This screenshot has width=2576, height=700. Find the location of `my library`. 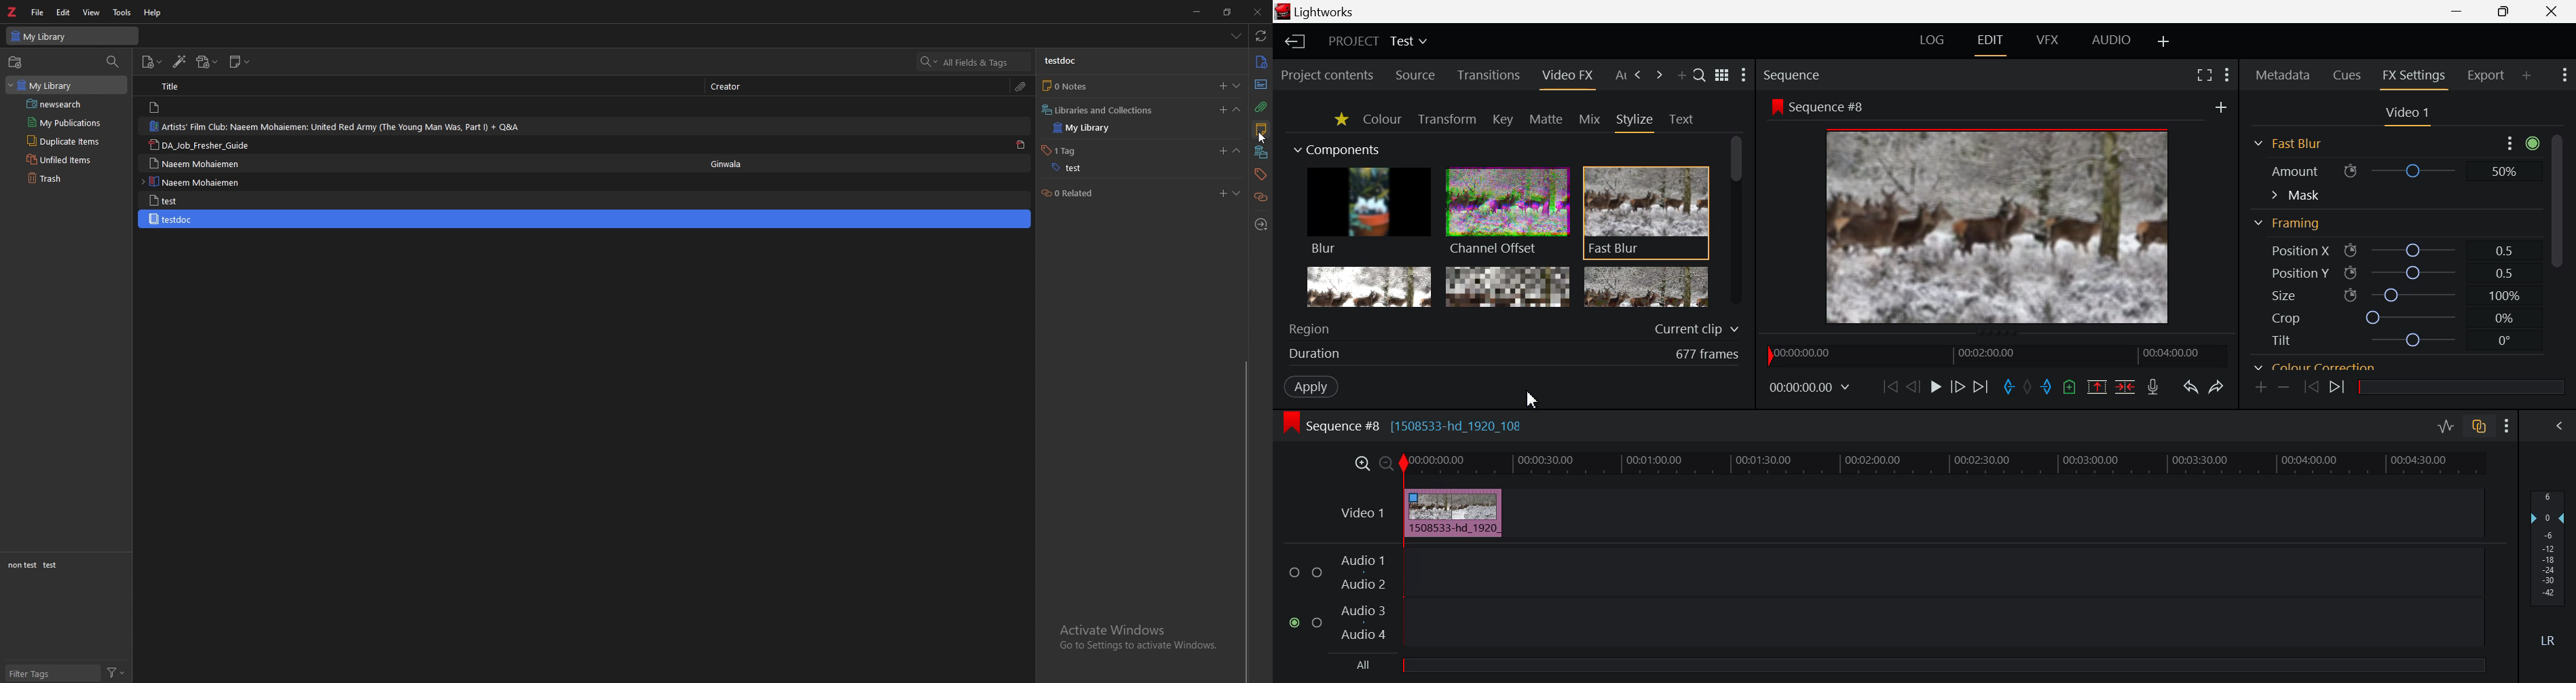

my library is located at coordinates (72, 35).